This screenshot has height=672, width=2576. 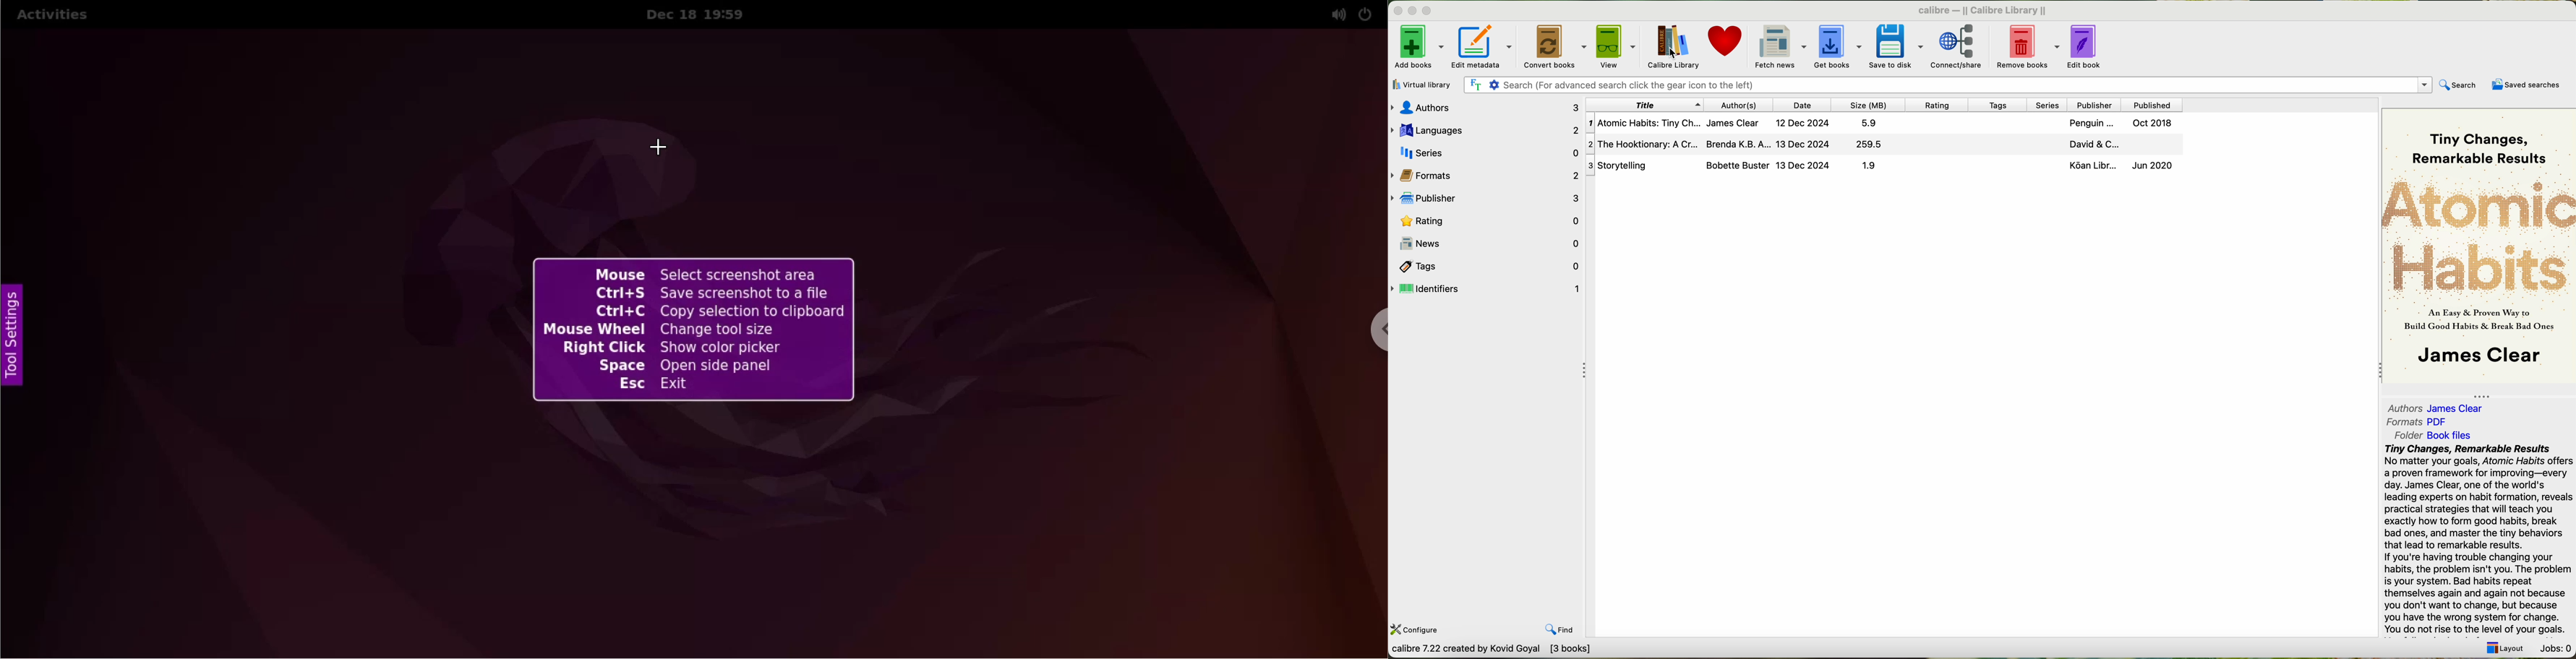 I want to click on remove books, so click(x=2028, y=46).